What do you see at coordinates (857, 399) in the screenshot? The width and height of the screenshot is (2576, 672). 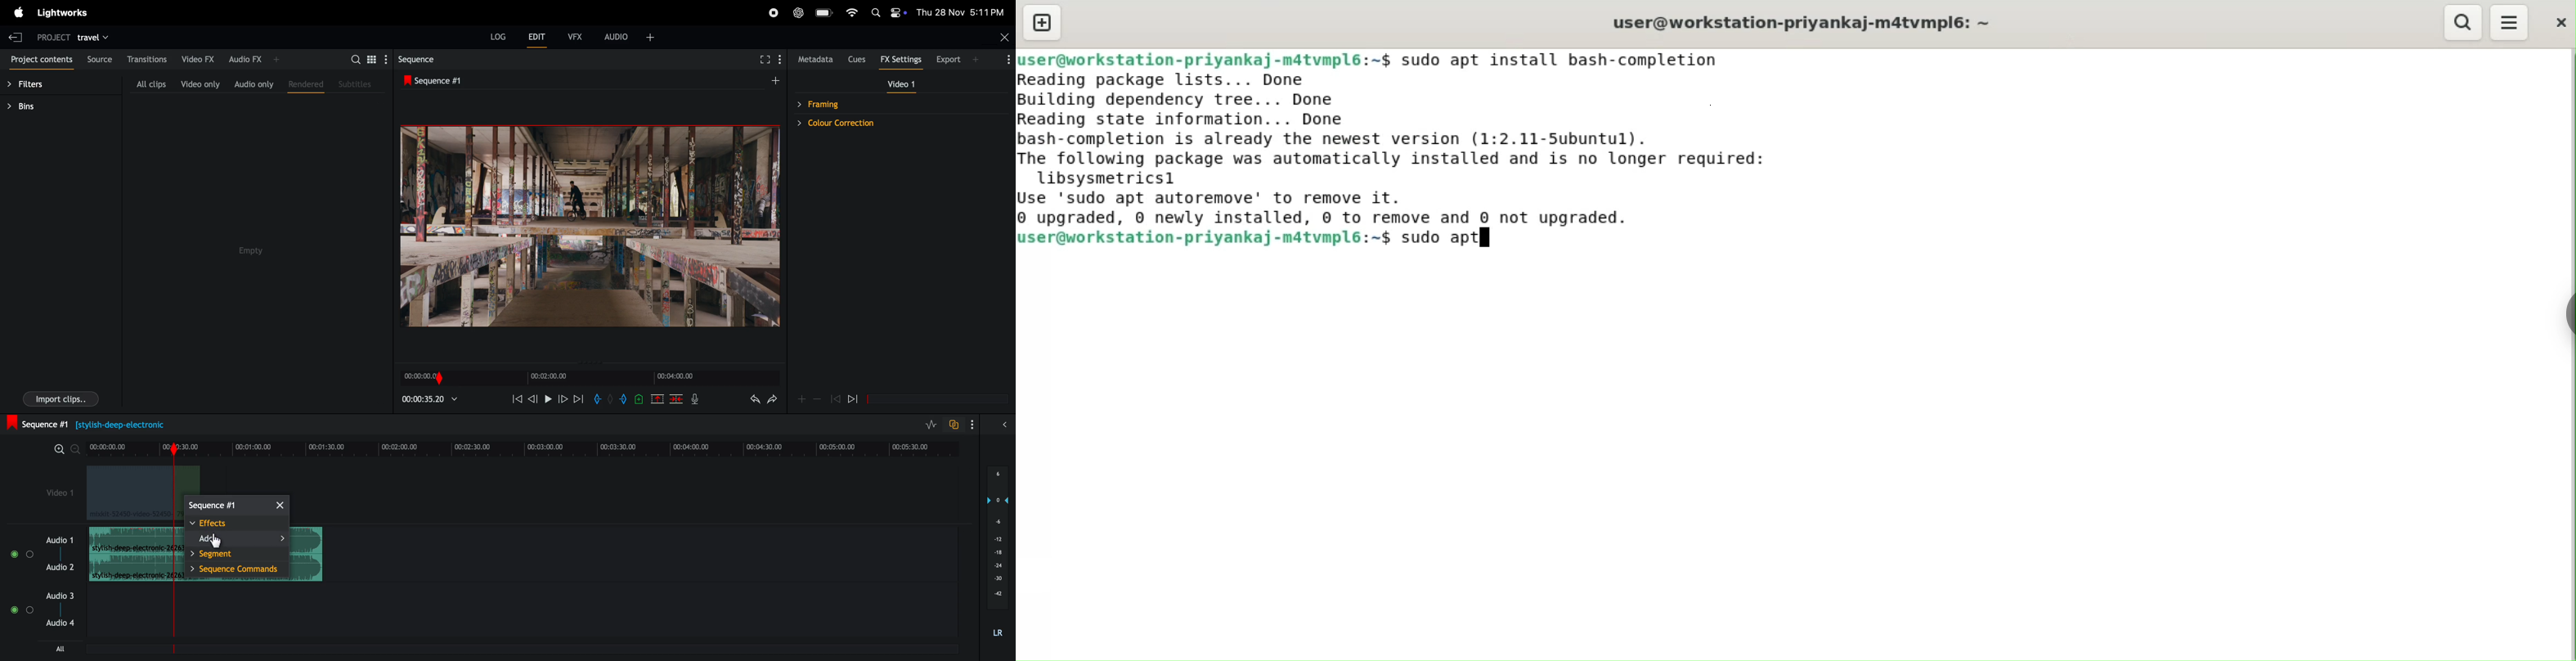 I see `forward` at bounding box center [857, 399].